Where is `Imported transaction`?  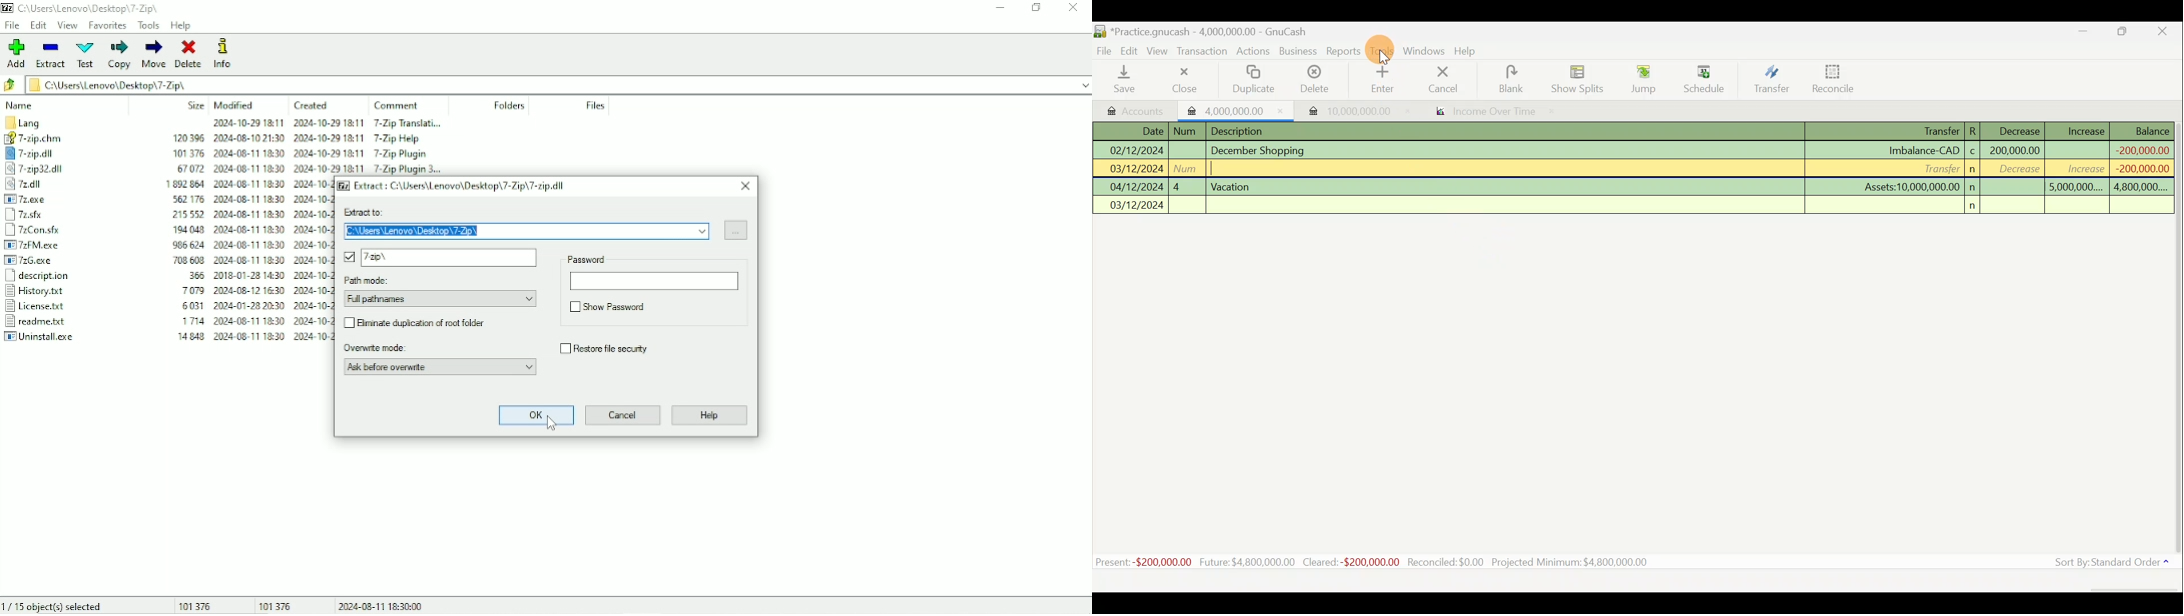
Imported transaction is located at coordinates (1231, 109).